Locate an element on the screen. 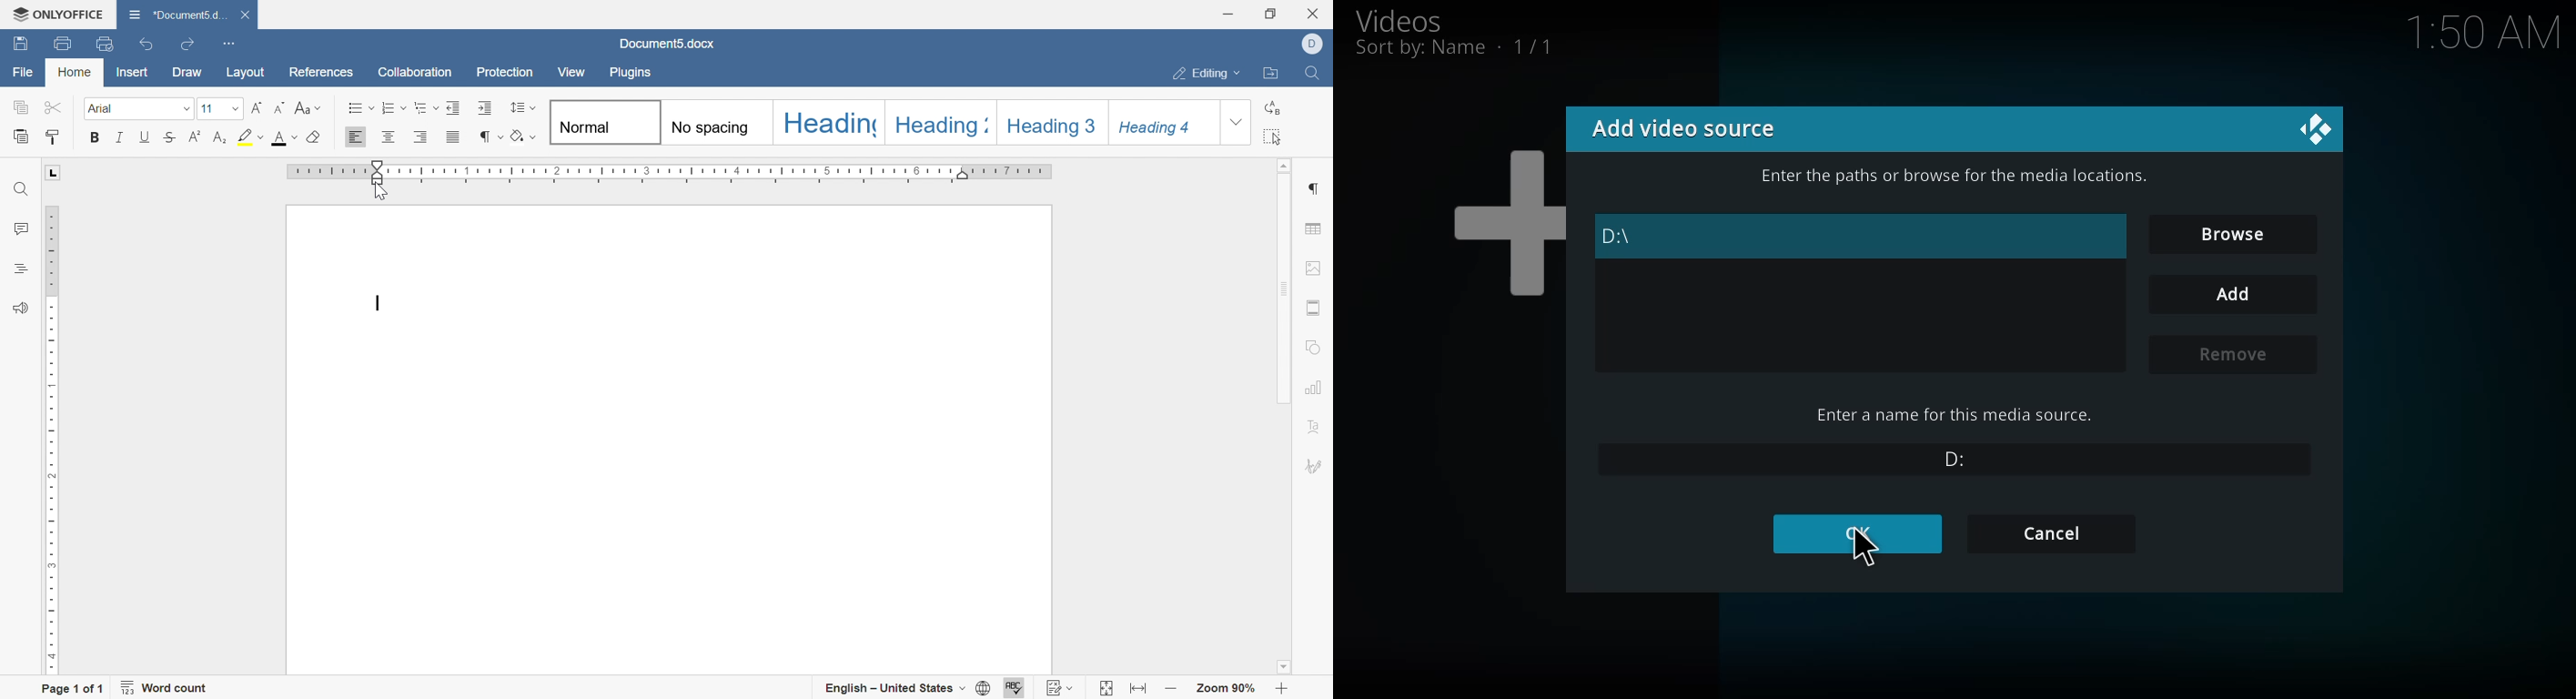  time is located at coordinates (2485, 35).